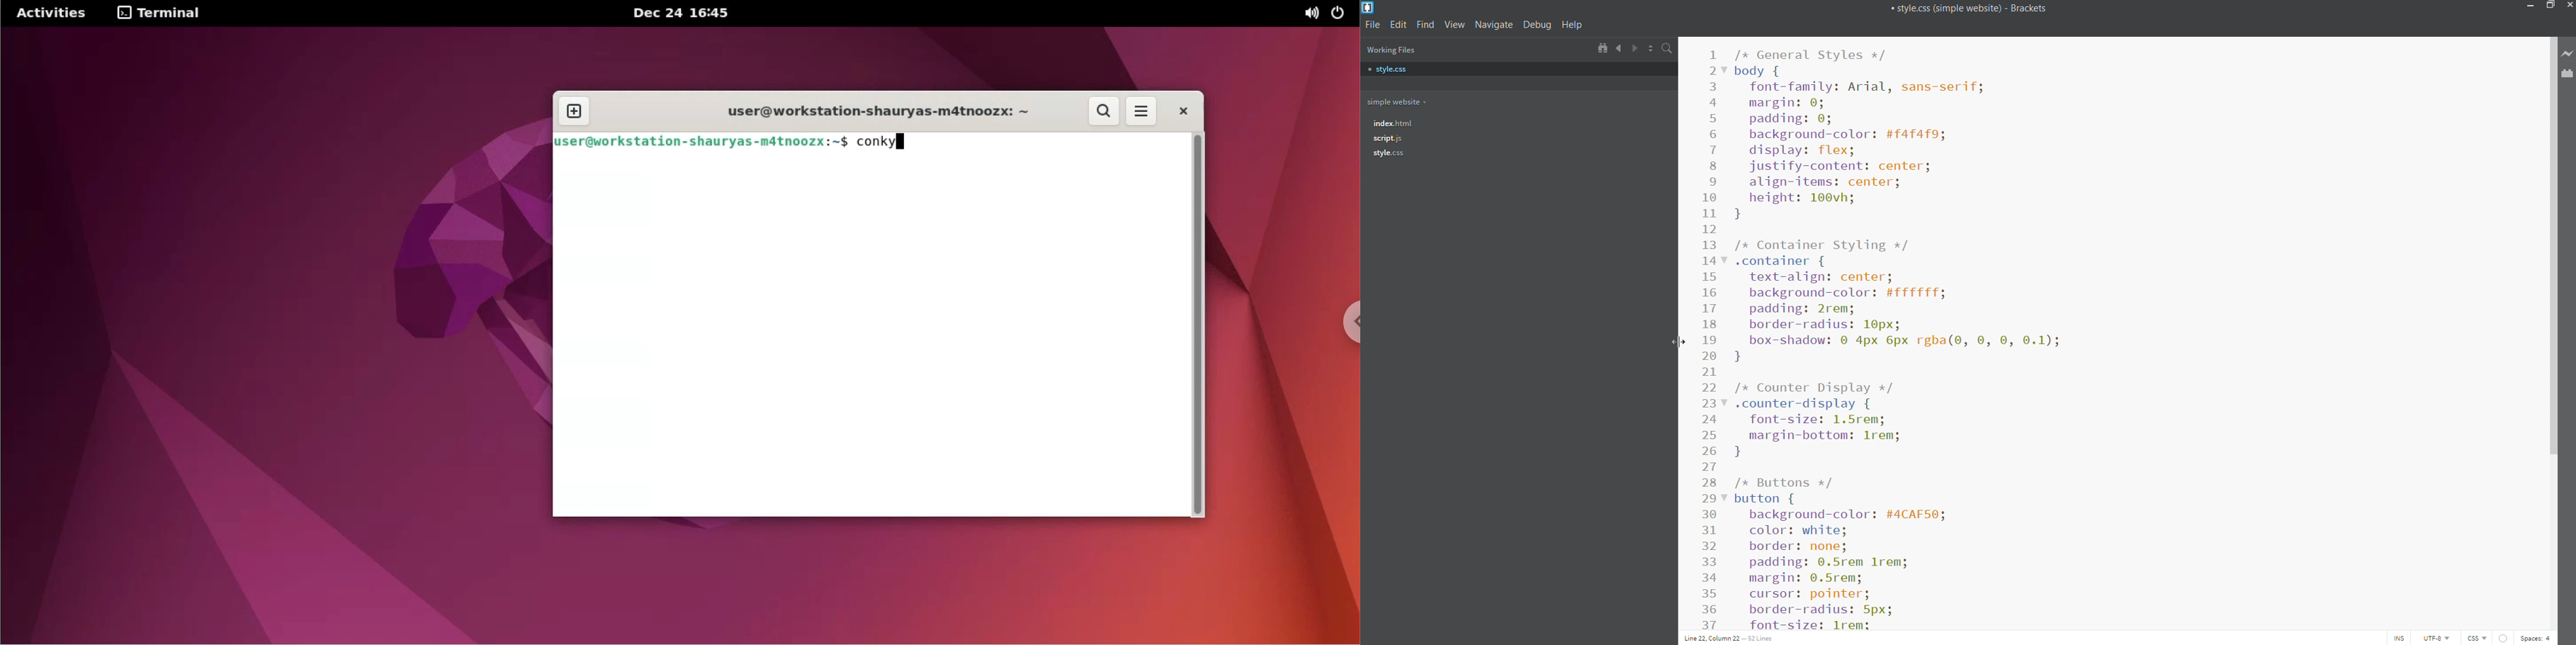  What do you see at coordinates (1454, 70) in the screenshot?
I see `style.css` at bounding box center [1454, 70].